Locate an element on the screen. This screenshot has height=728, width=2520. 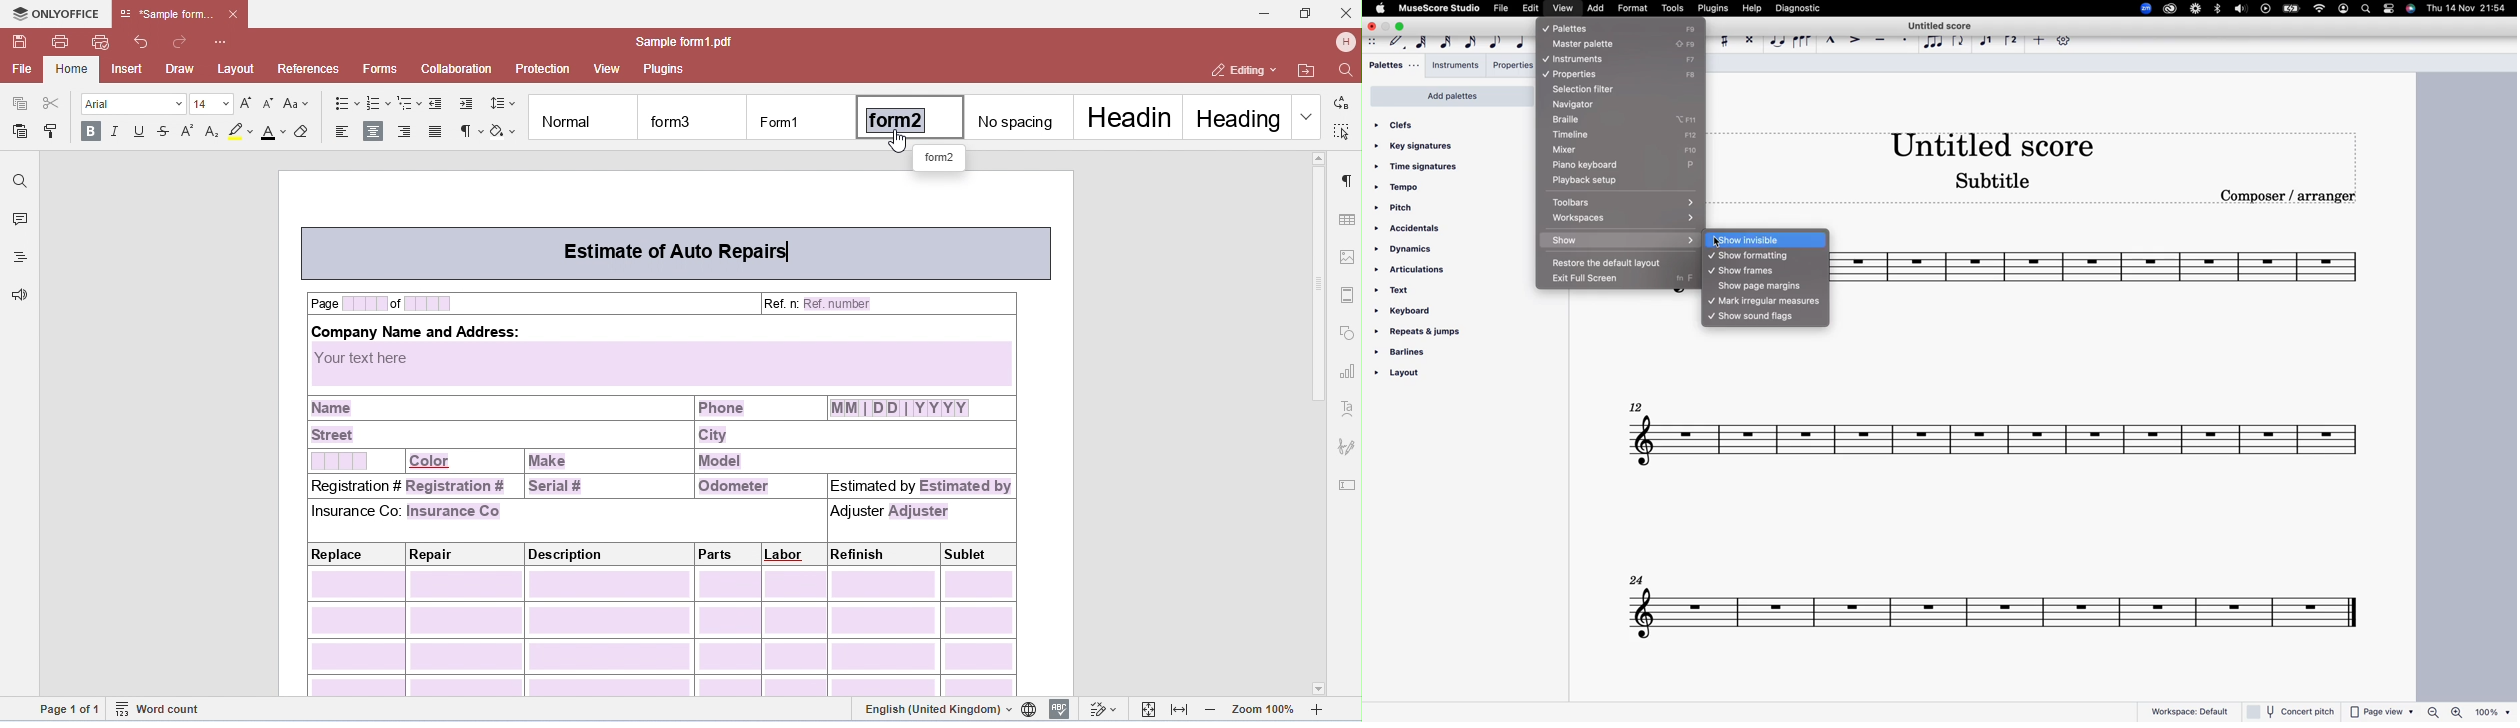
score is located at coordinates (1992, 434).